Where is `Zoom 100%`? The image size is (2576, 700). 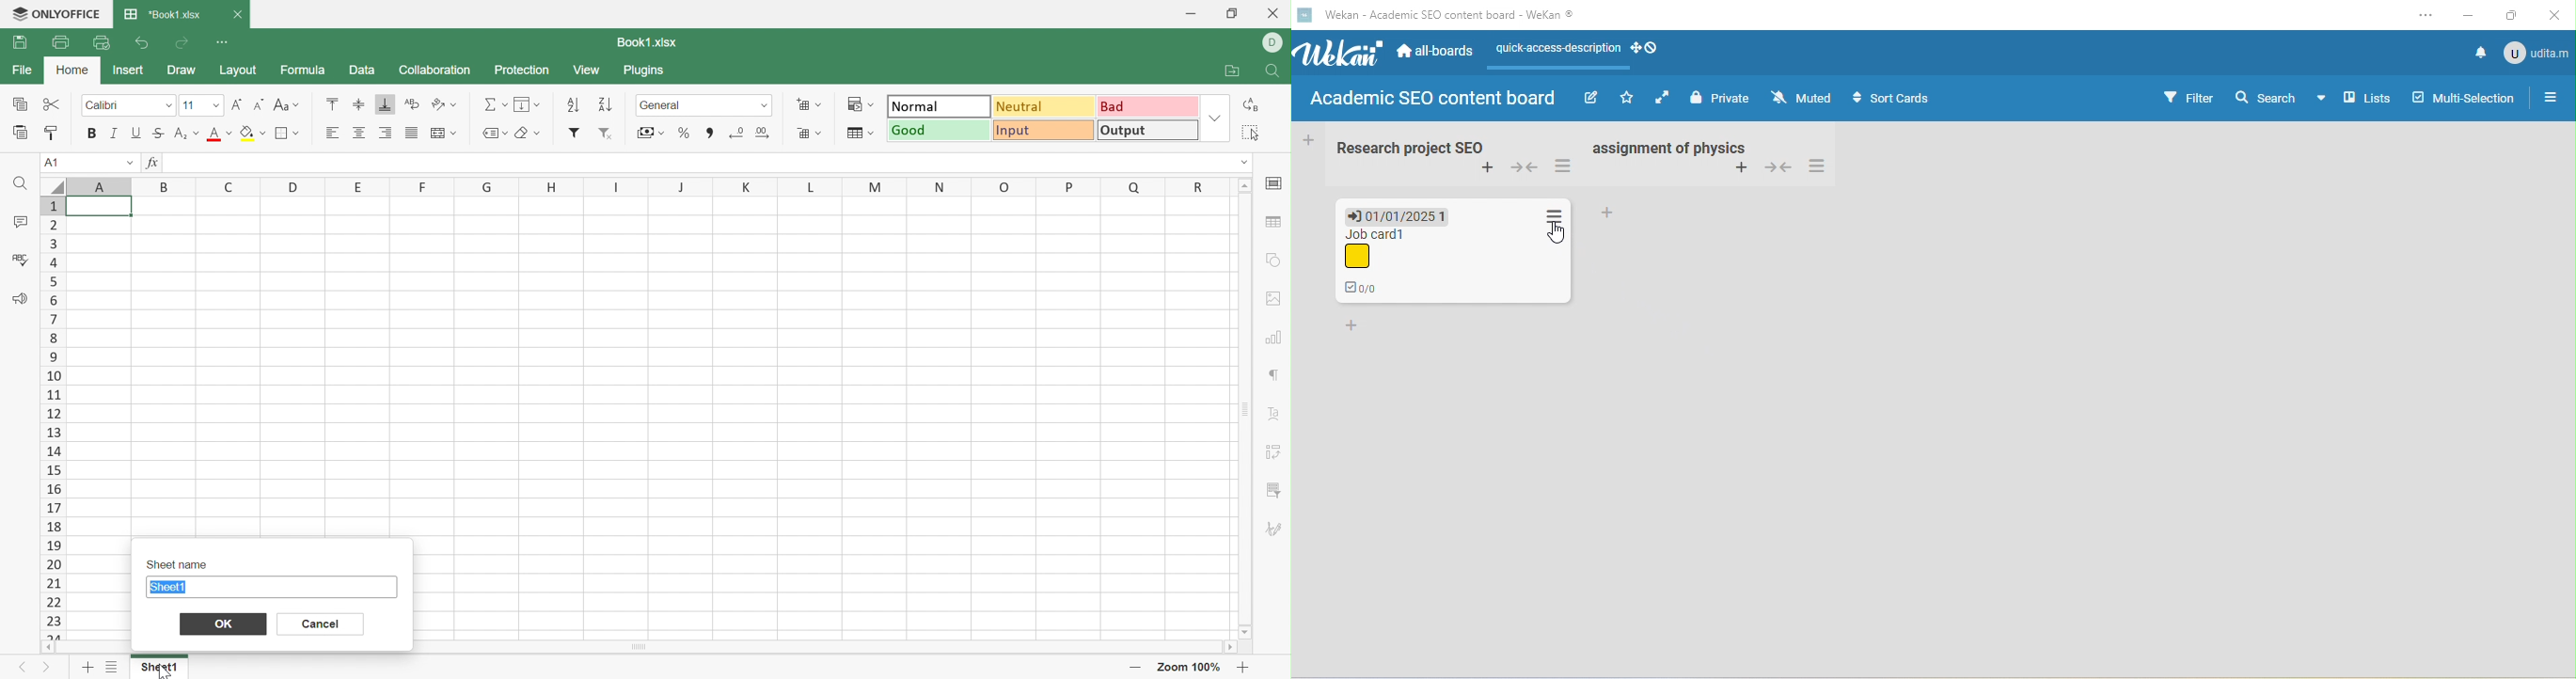
Zoom 100% is located at coordinates (1187, 666).